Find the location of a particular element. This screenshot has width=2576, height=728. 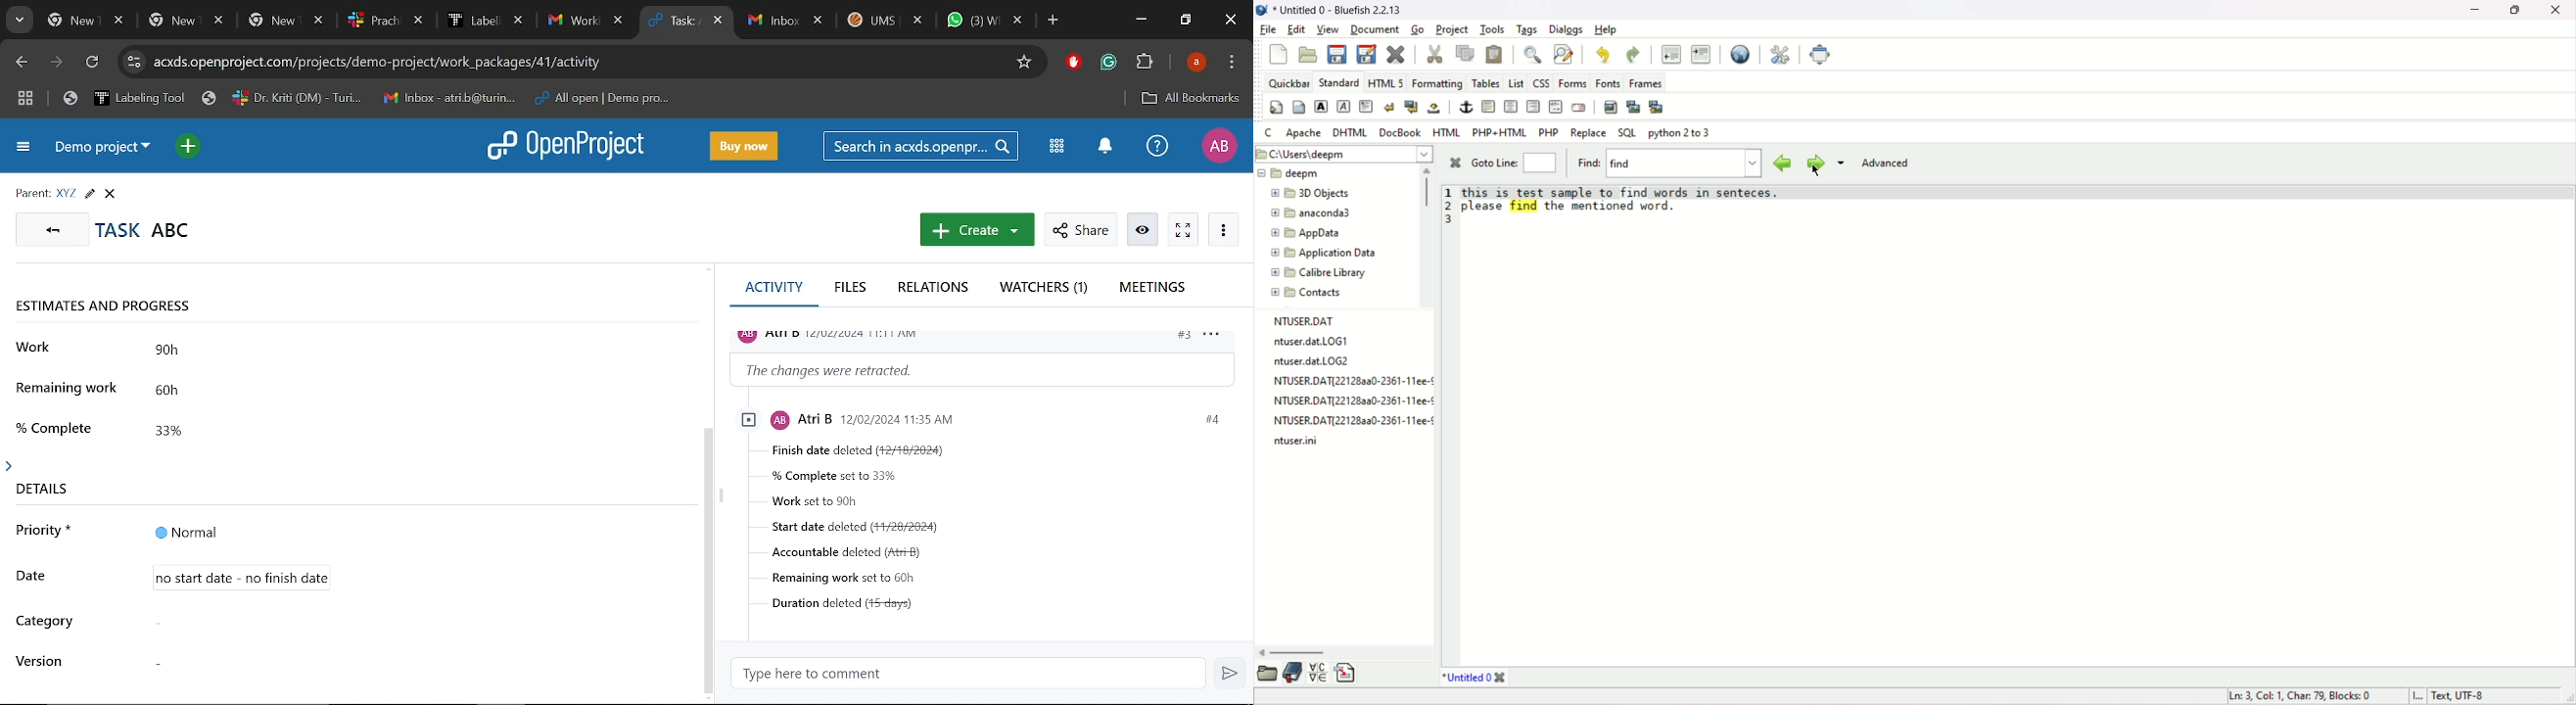

move left is located at coordinates (1262, 651).